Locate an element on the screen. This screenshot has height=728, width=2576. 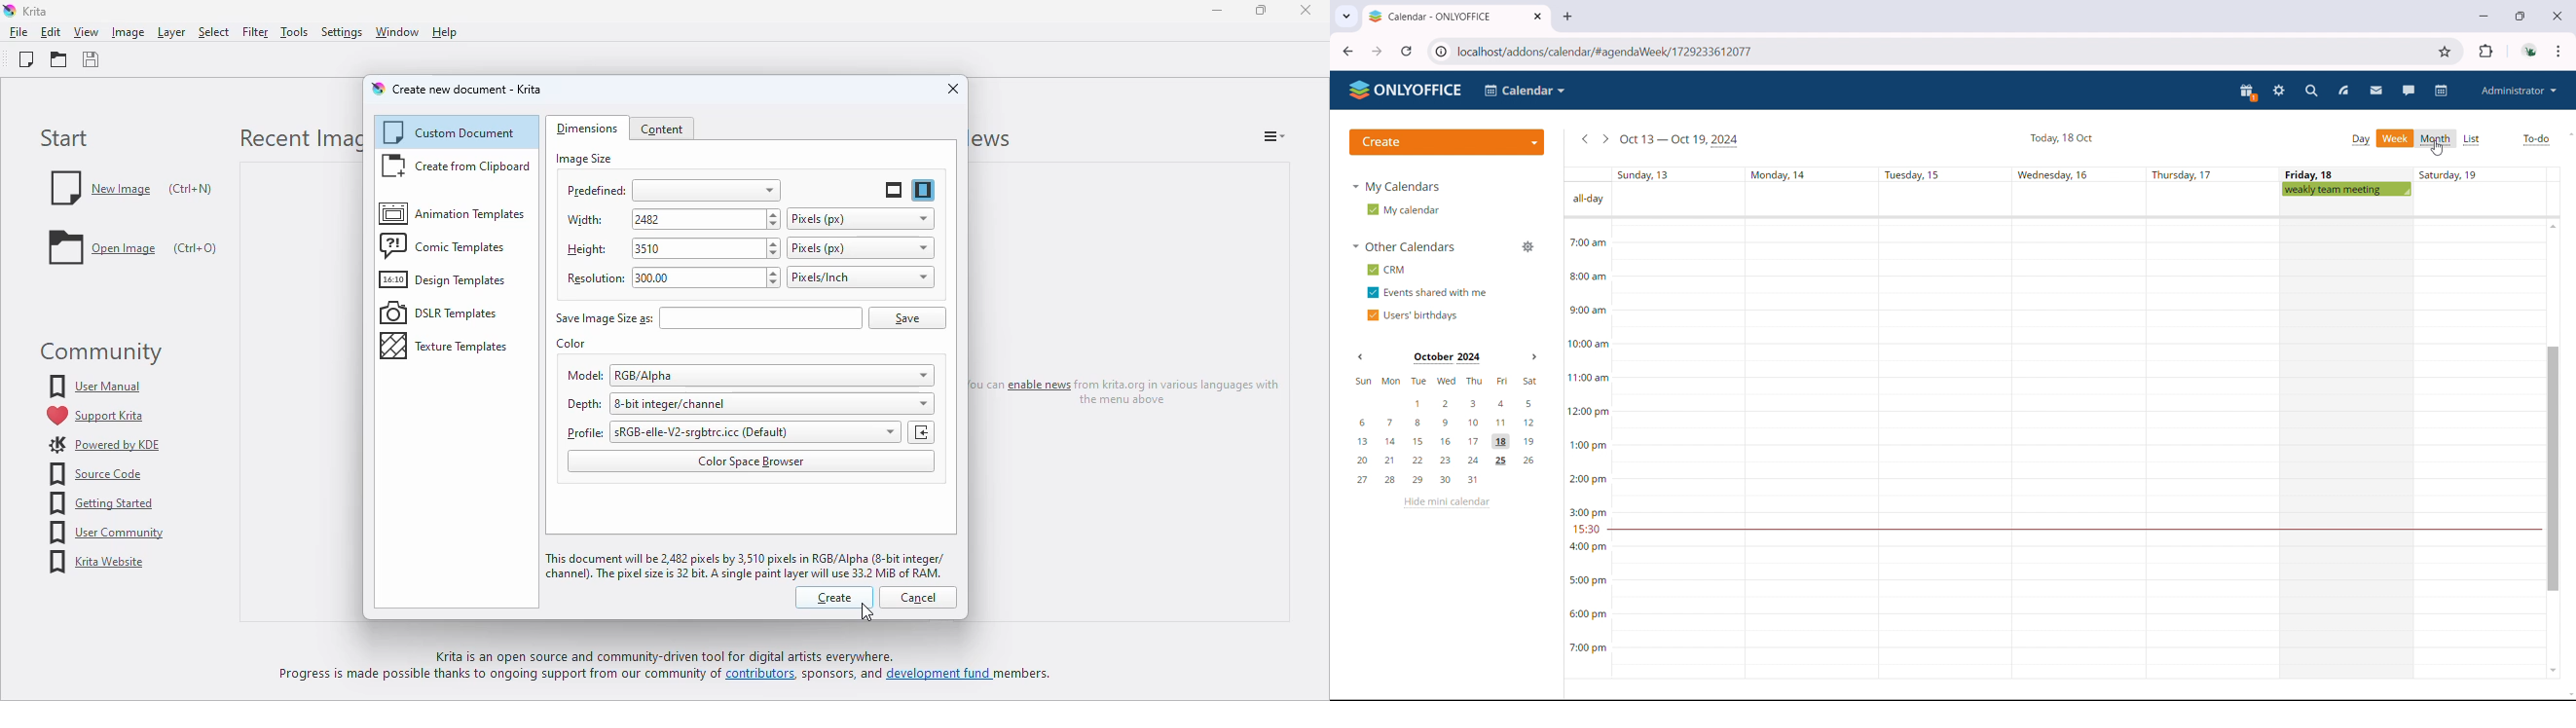
mail is located at coordinates (2376, 91).